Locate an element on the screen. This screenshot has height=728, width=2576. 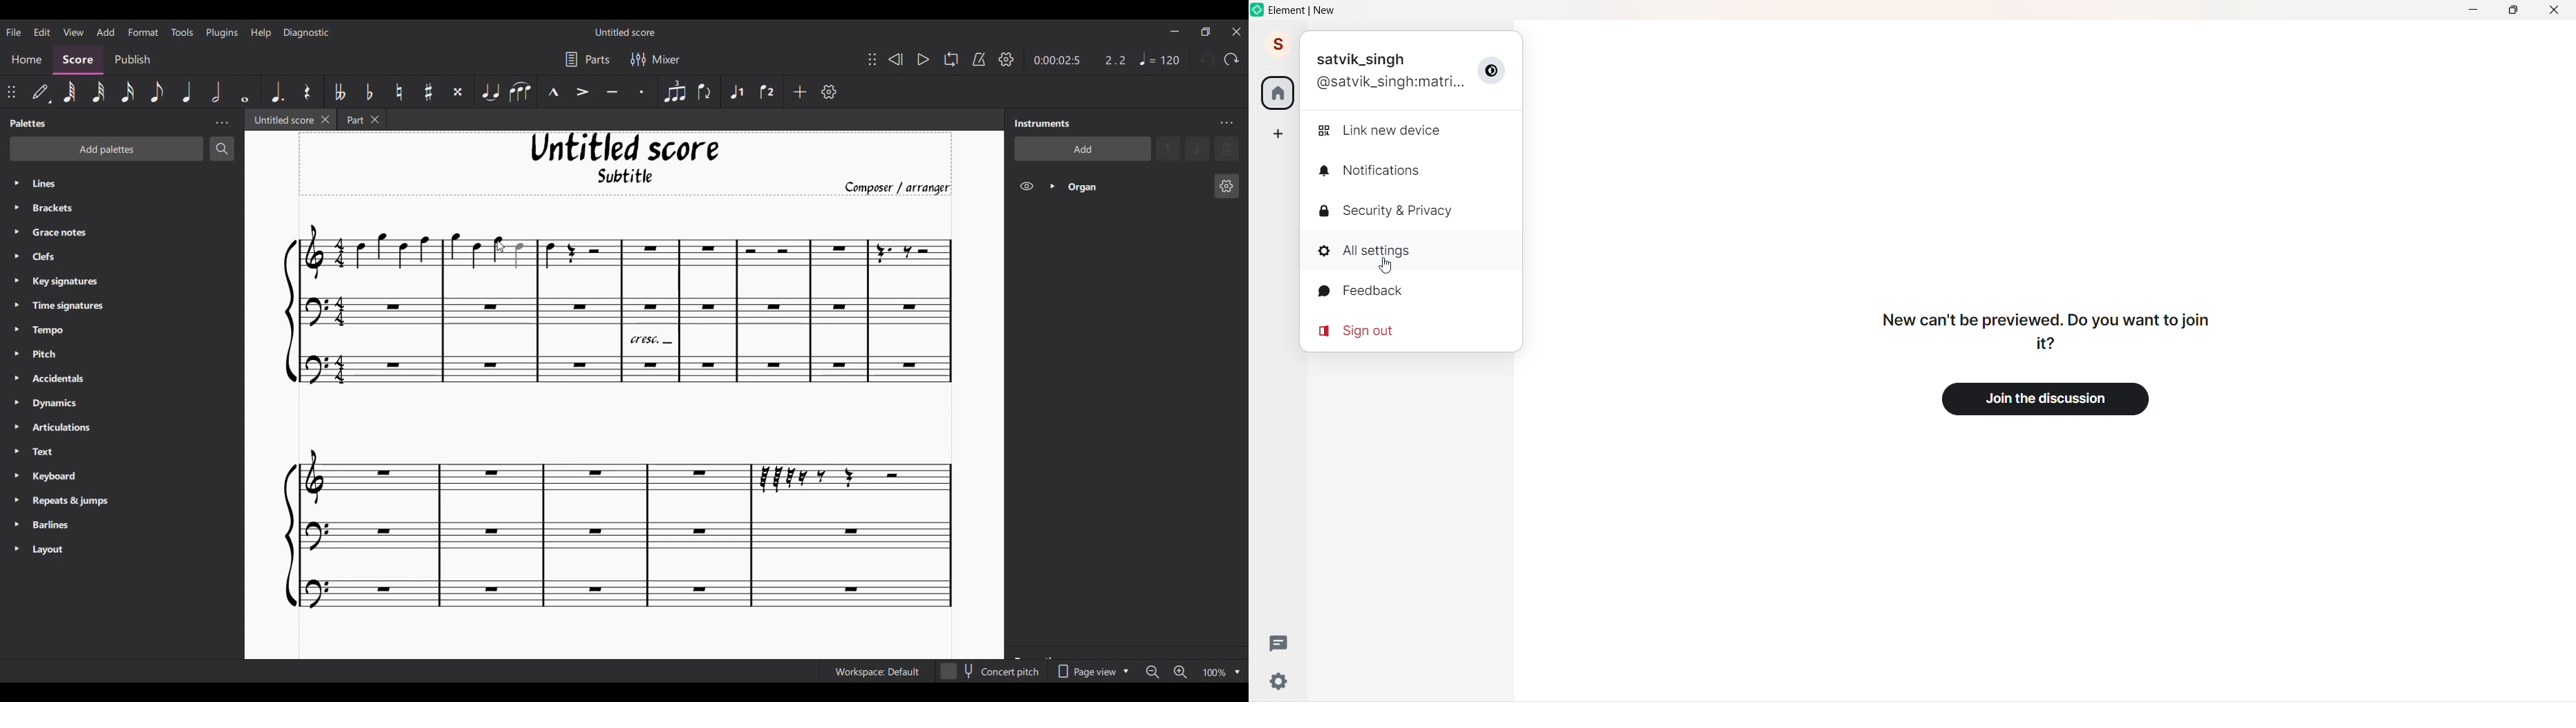
Minimize is located at coordinates (2472, 10).